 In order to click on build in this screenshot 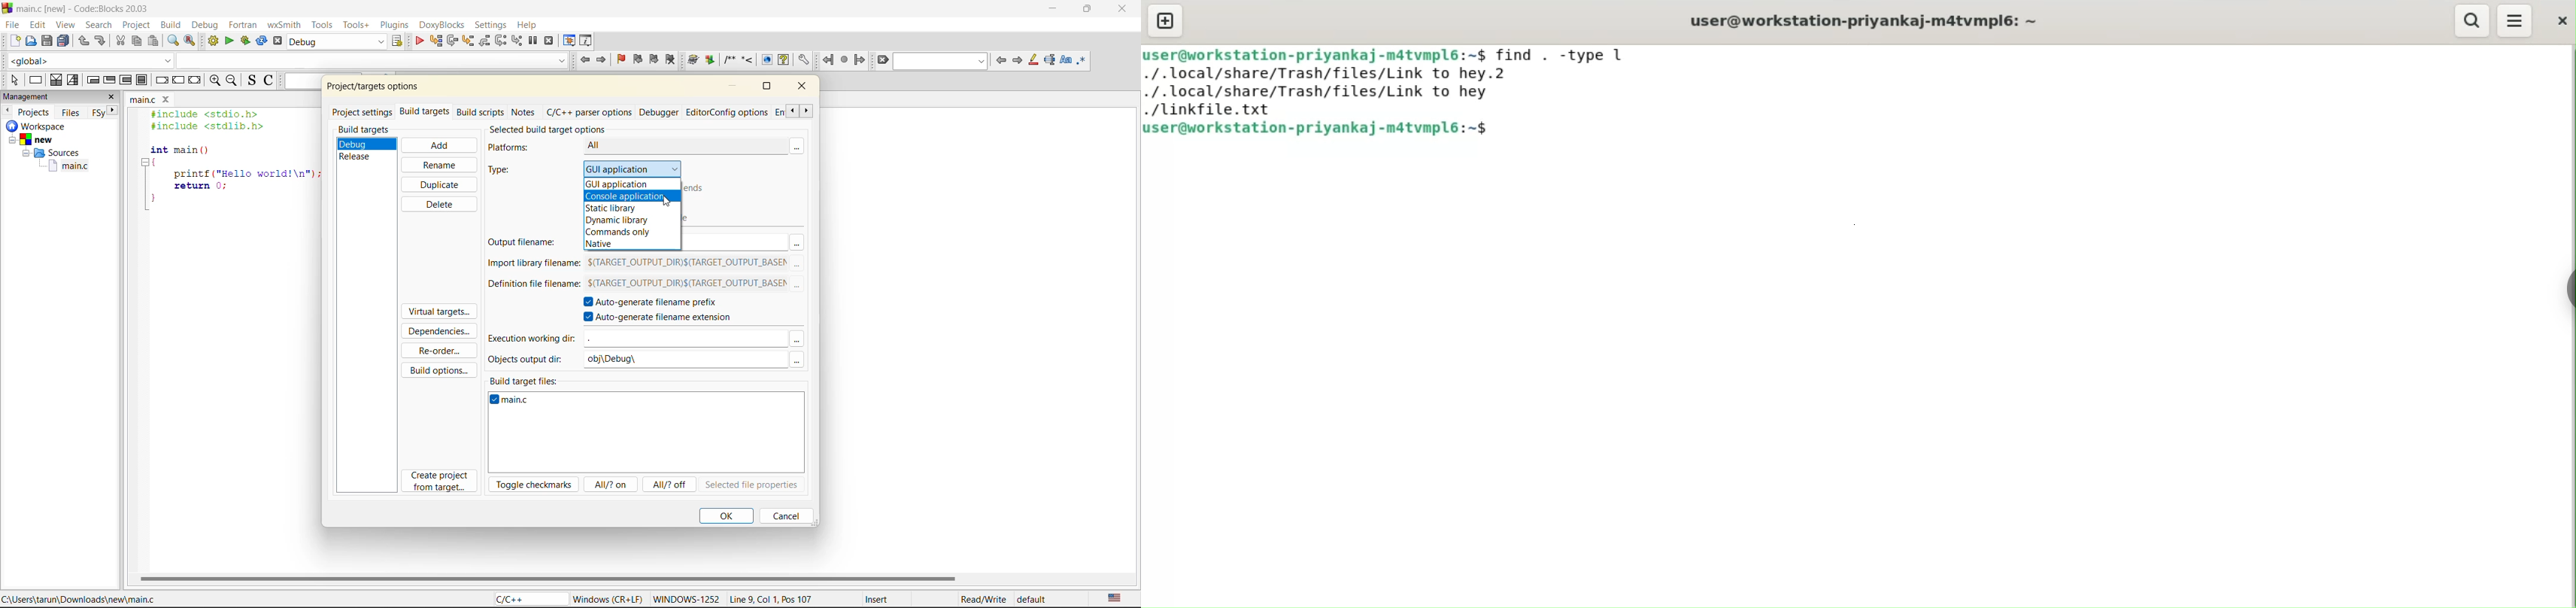, I will do `click(171, 25)`.